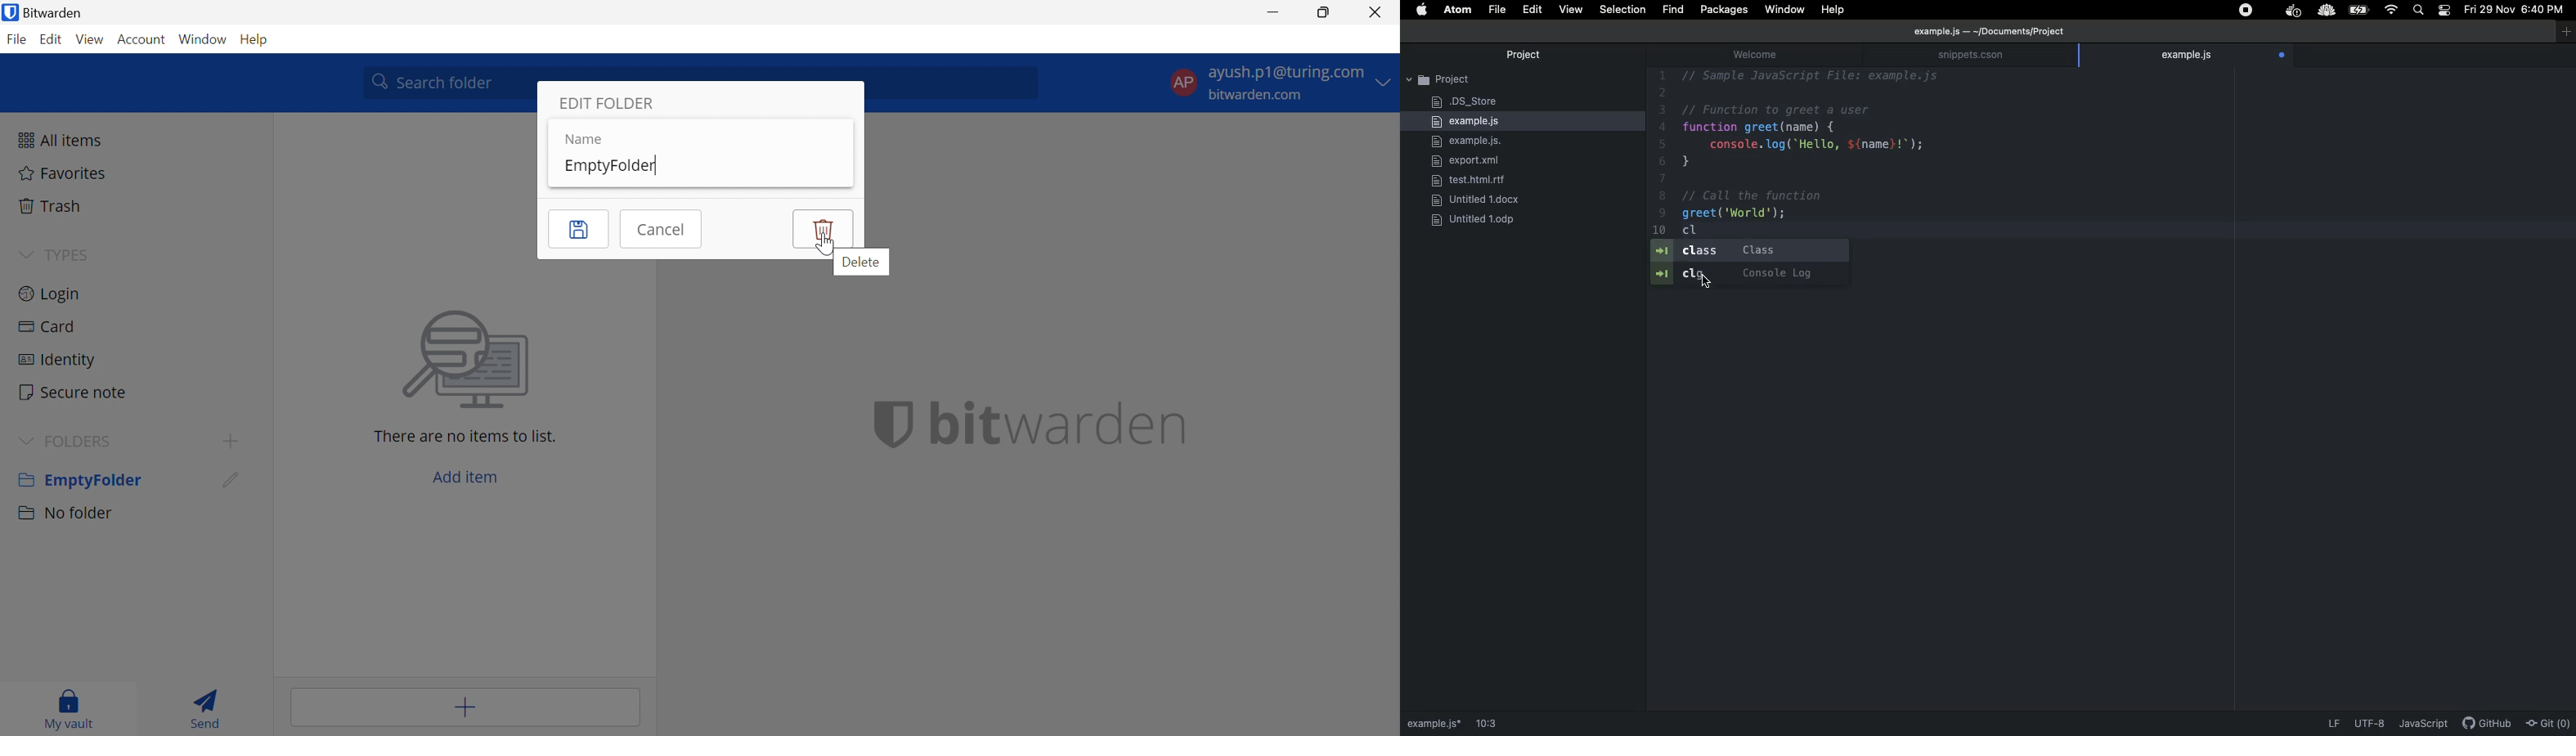 Image resolution: width=2576 pixels, height=756 pixels. Describe the element at coordinates (1497, 10) in the screenshot. I see `File` at that location.